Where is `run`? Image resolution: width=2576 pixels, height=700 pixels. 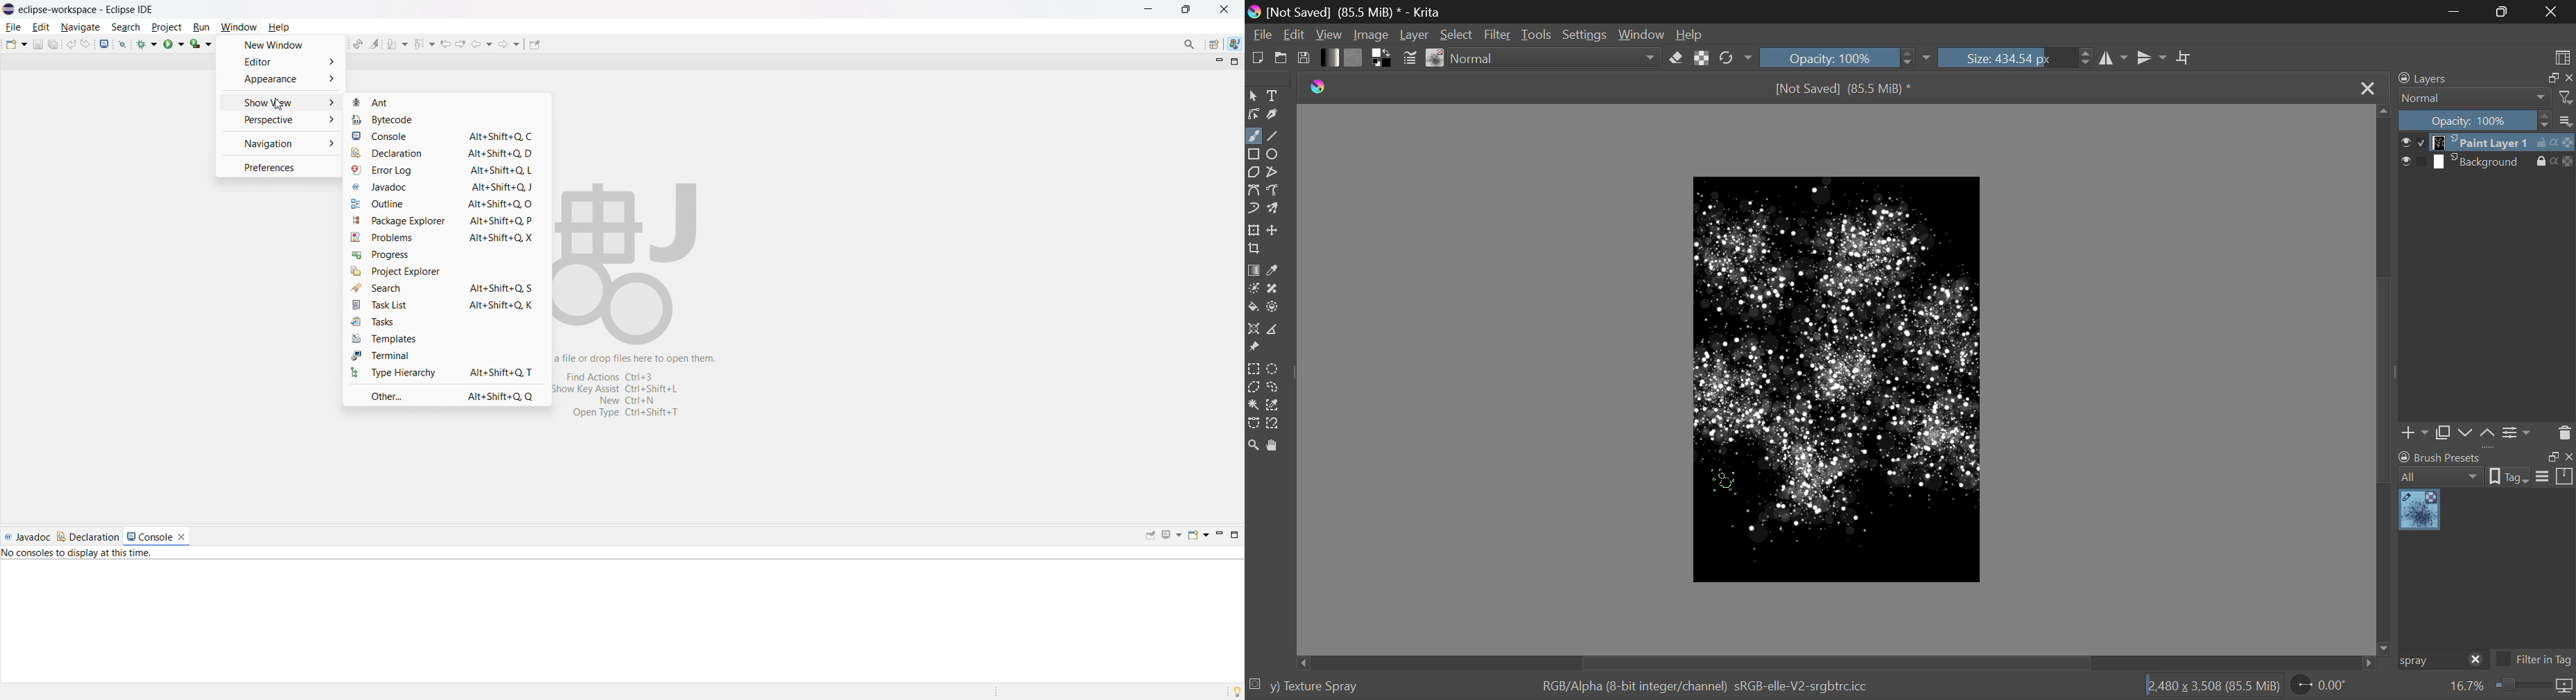
run is located at coordinates (202, 27).